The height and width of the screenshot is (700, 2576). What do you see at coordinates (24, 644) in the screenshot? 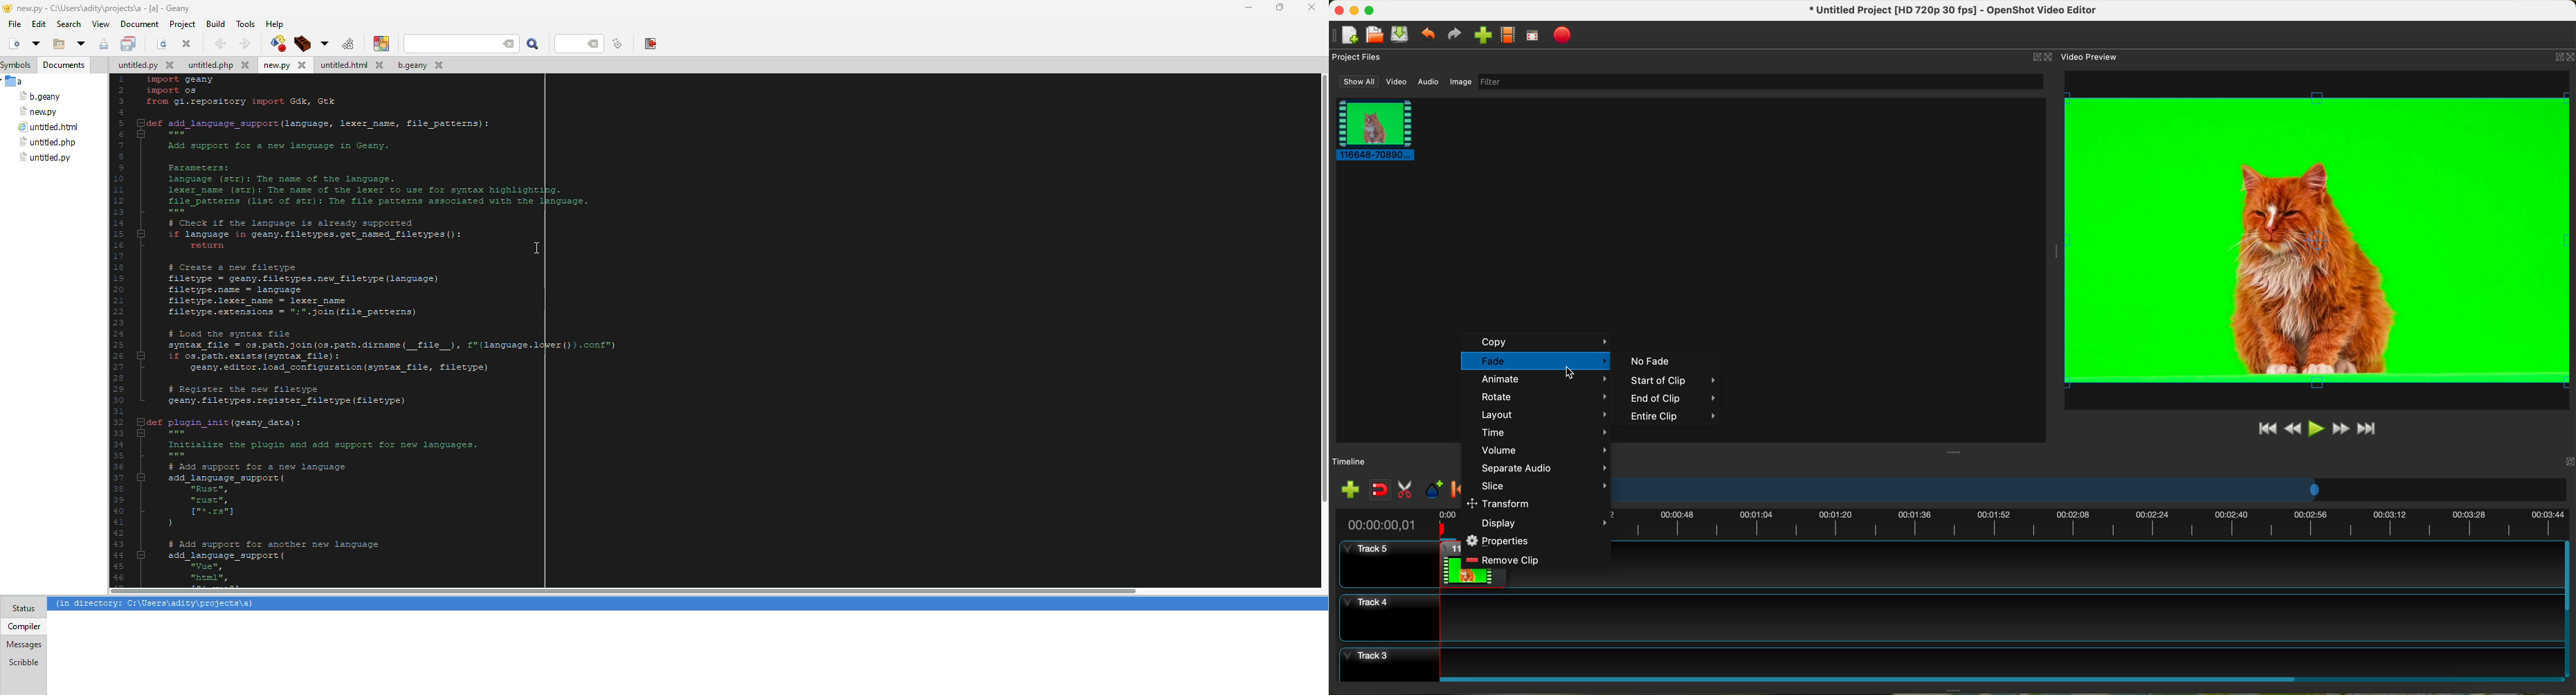
I see `messages` at bounding box center [24, 644].